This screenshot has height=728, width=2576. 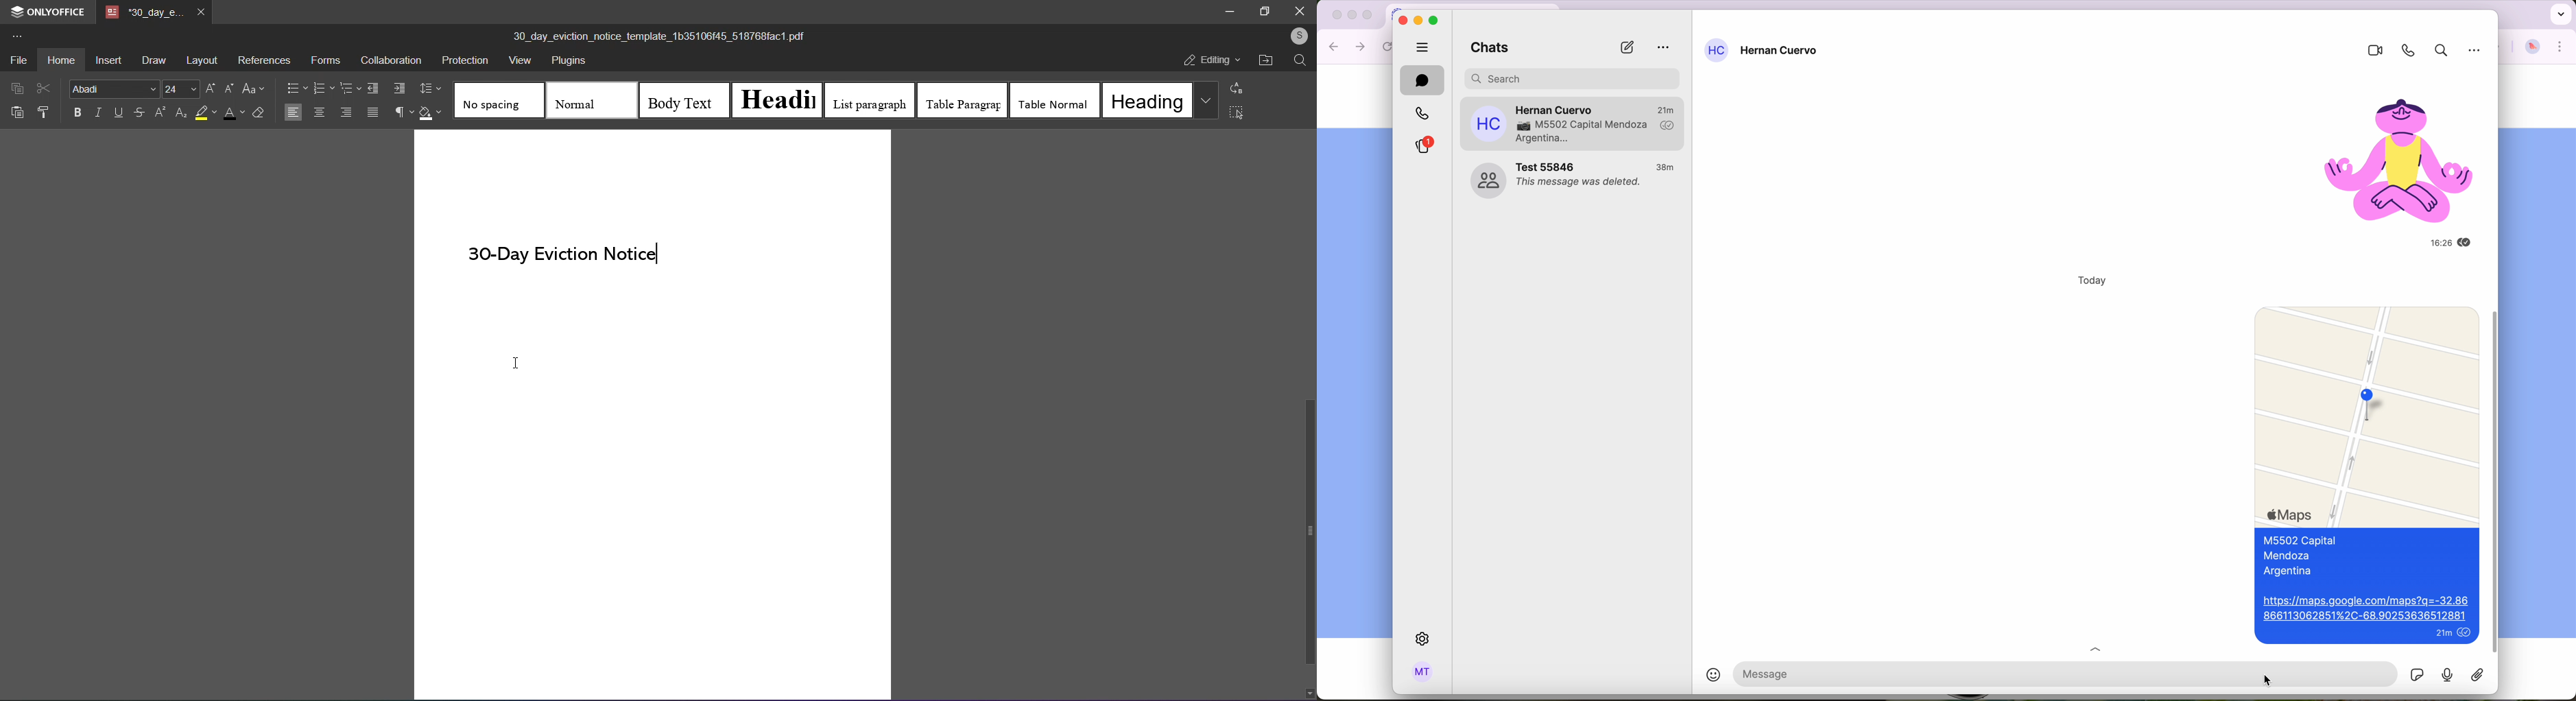 I want to click on up, so click(x=2104, y=647).